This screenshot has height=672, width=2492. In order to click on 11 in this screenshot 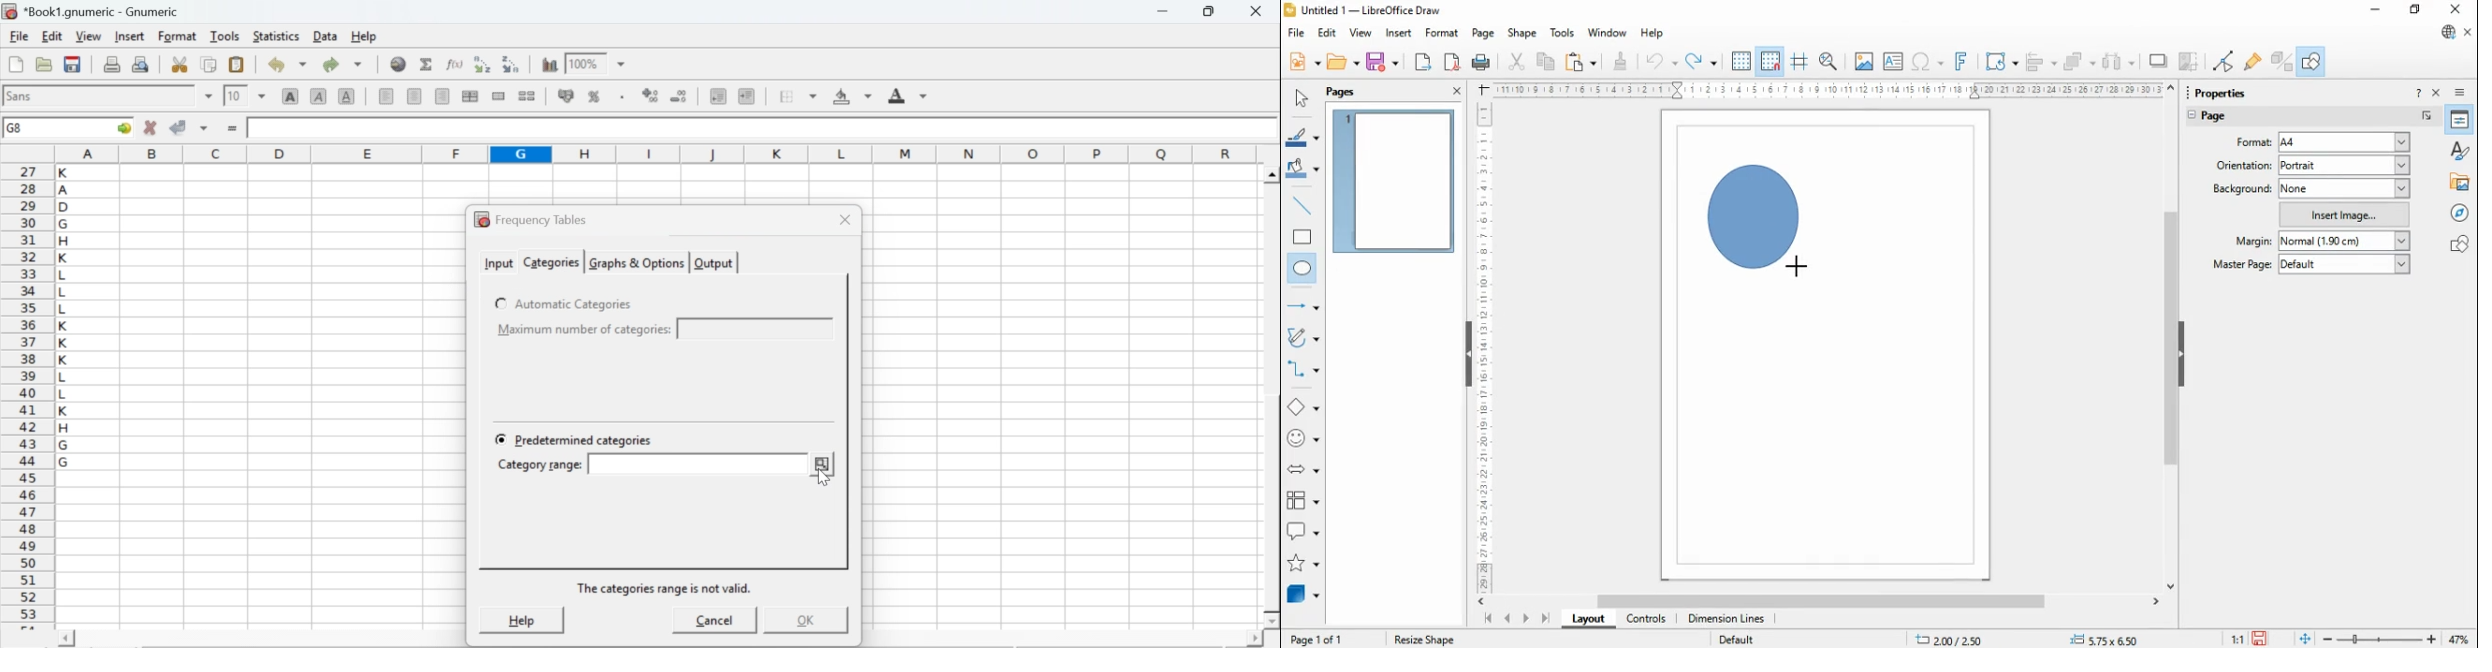, I will do `click(2239, 639)`.